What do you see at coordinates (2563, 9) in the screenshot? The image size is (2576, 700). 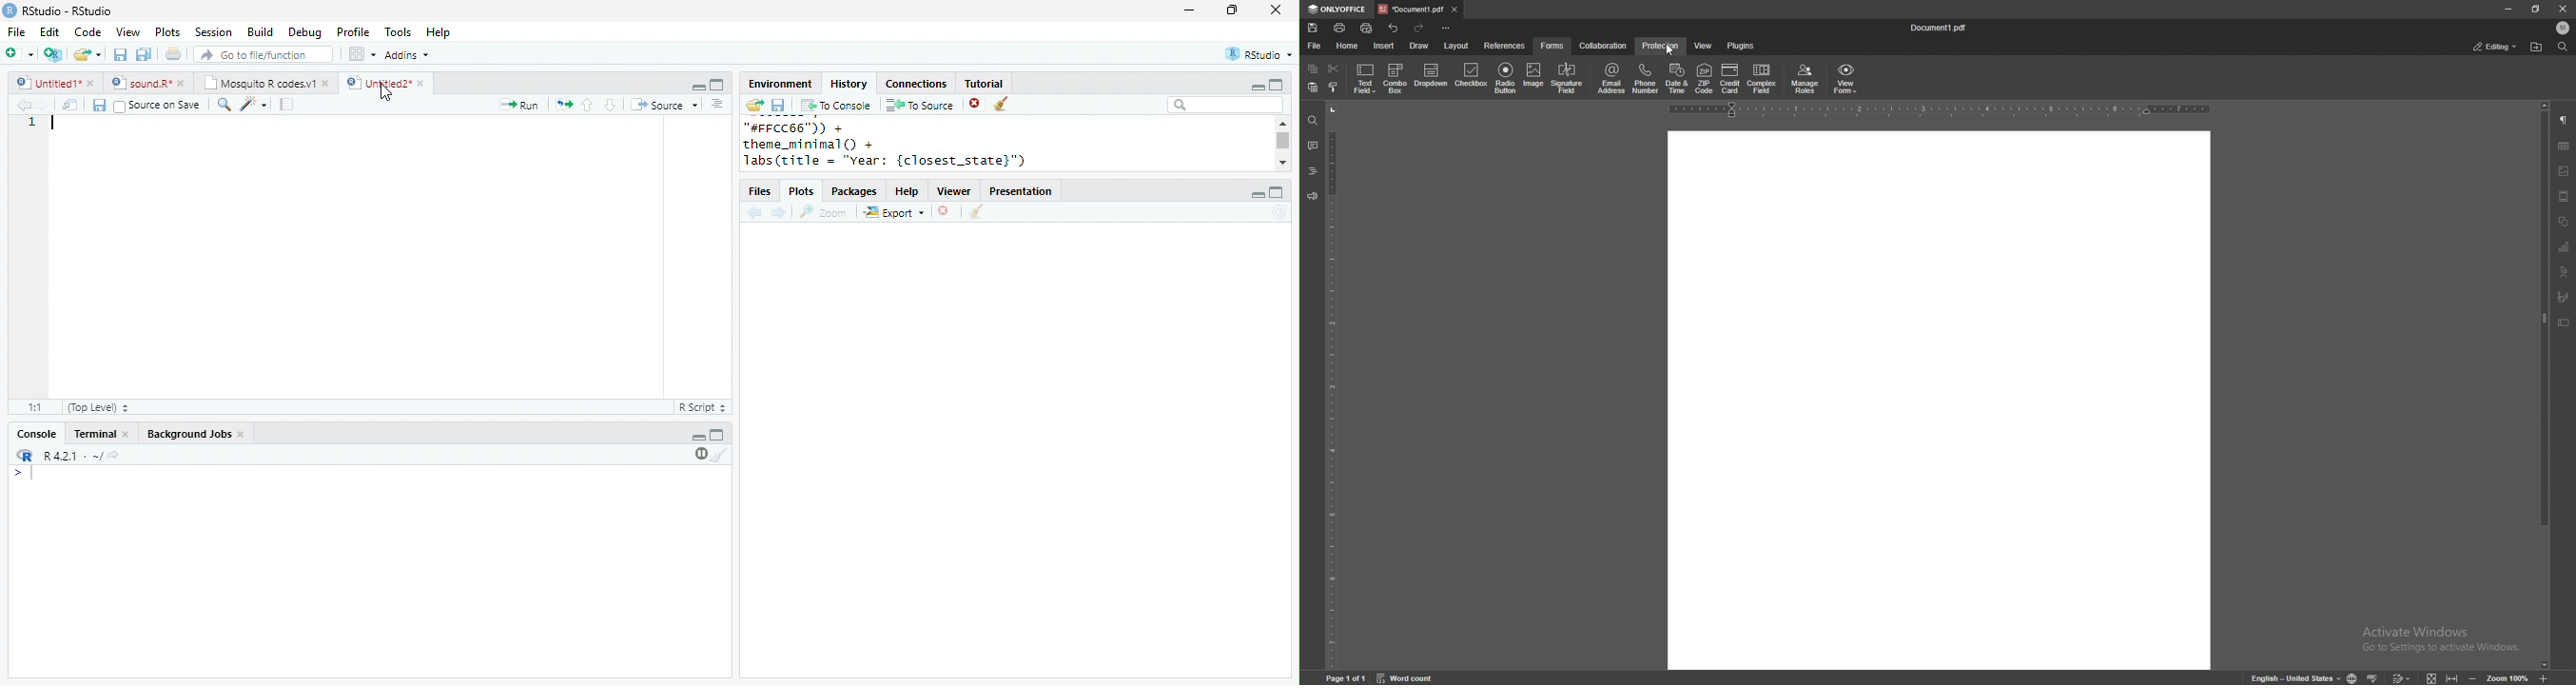 I see `close` at bounding box center [2563, 9].